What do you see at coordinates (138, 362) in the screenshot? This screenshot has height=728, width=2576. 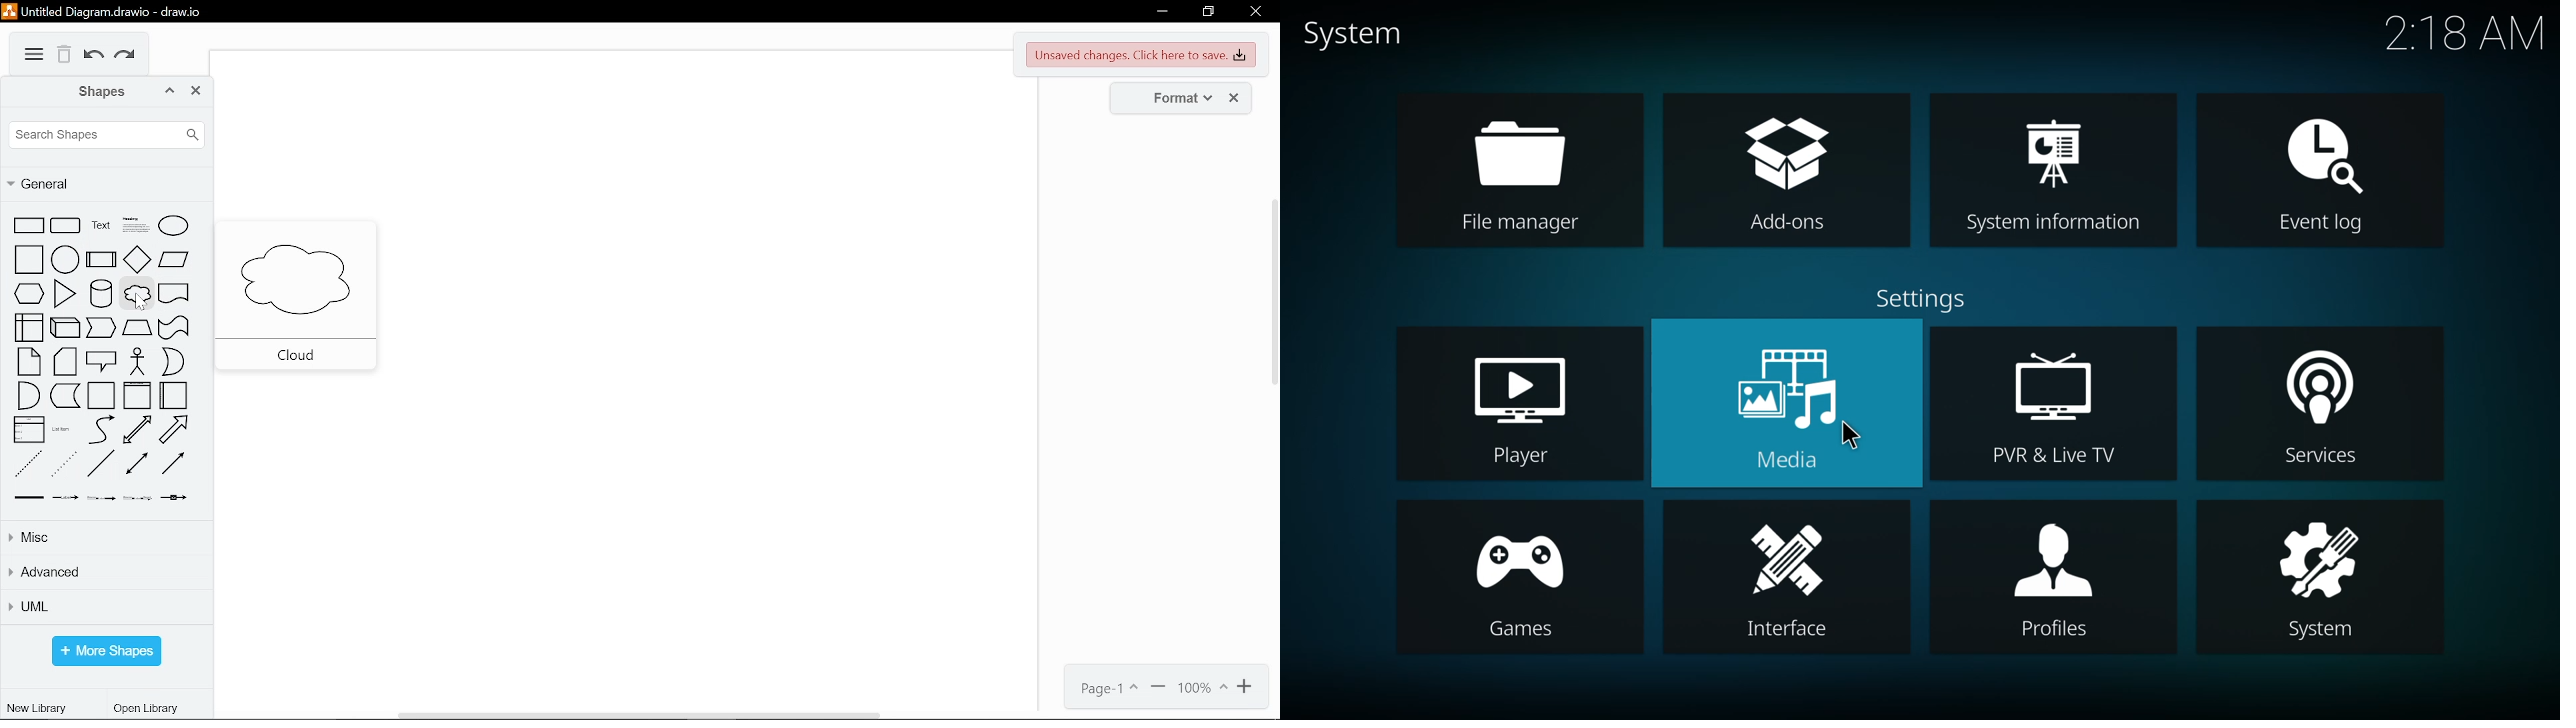 I see `actor` at bounding box center [138, 362].